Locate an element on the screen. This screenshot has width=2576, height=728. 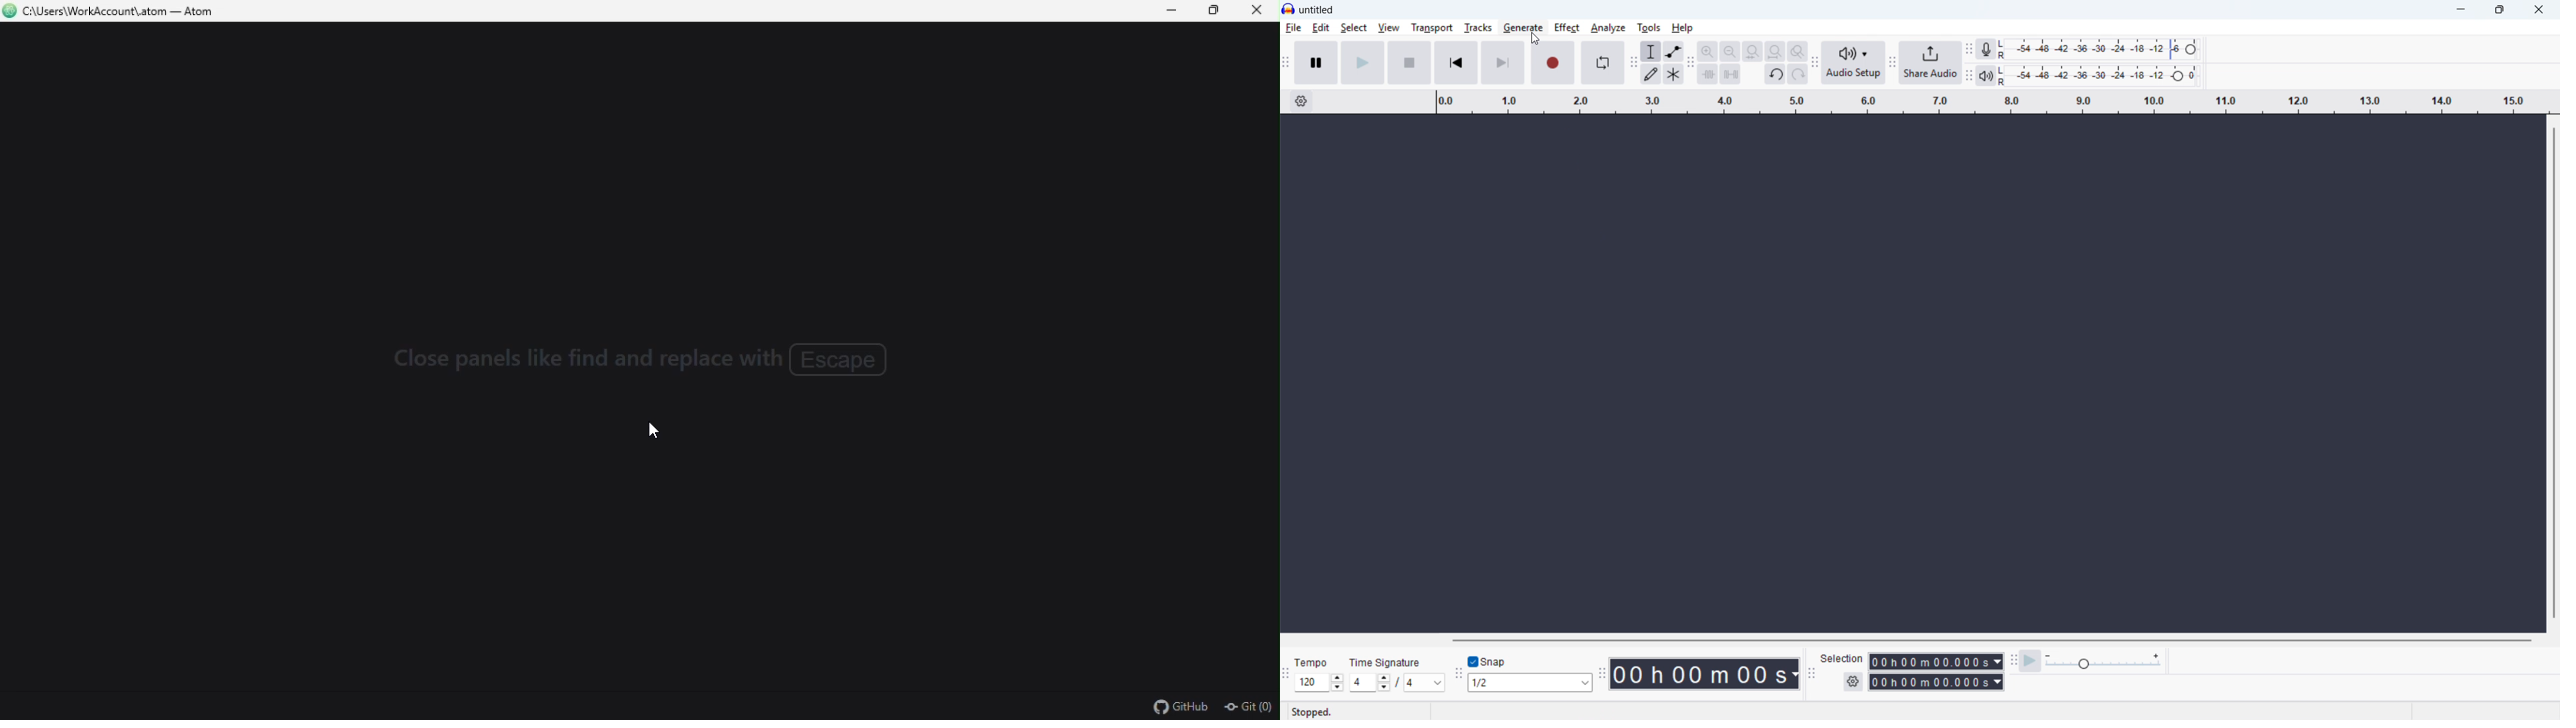
Snapping toolbar  is located at coordinates (1459, 676).